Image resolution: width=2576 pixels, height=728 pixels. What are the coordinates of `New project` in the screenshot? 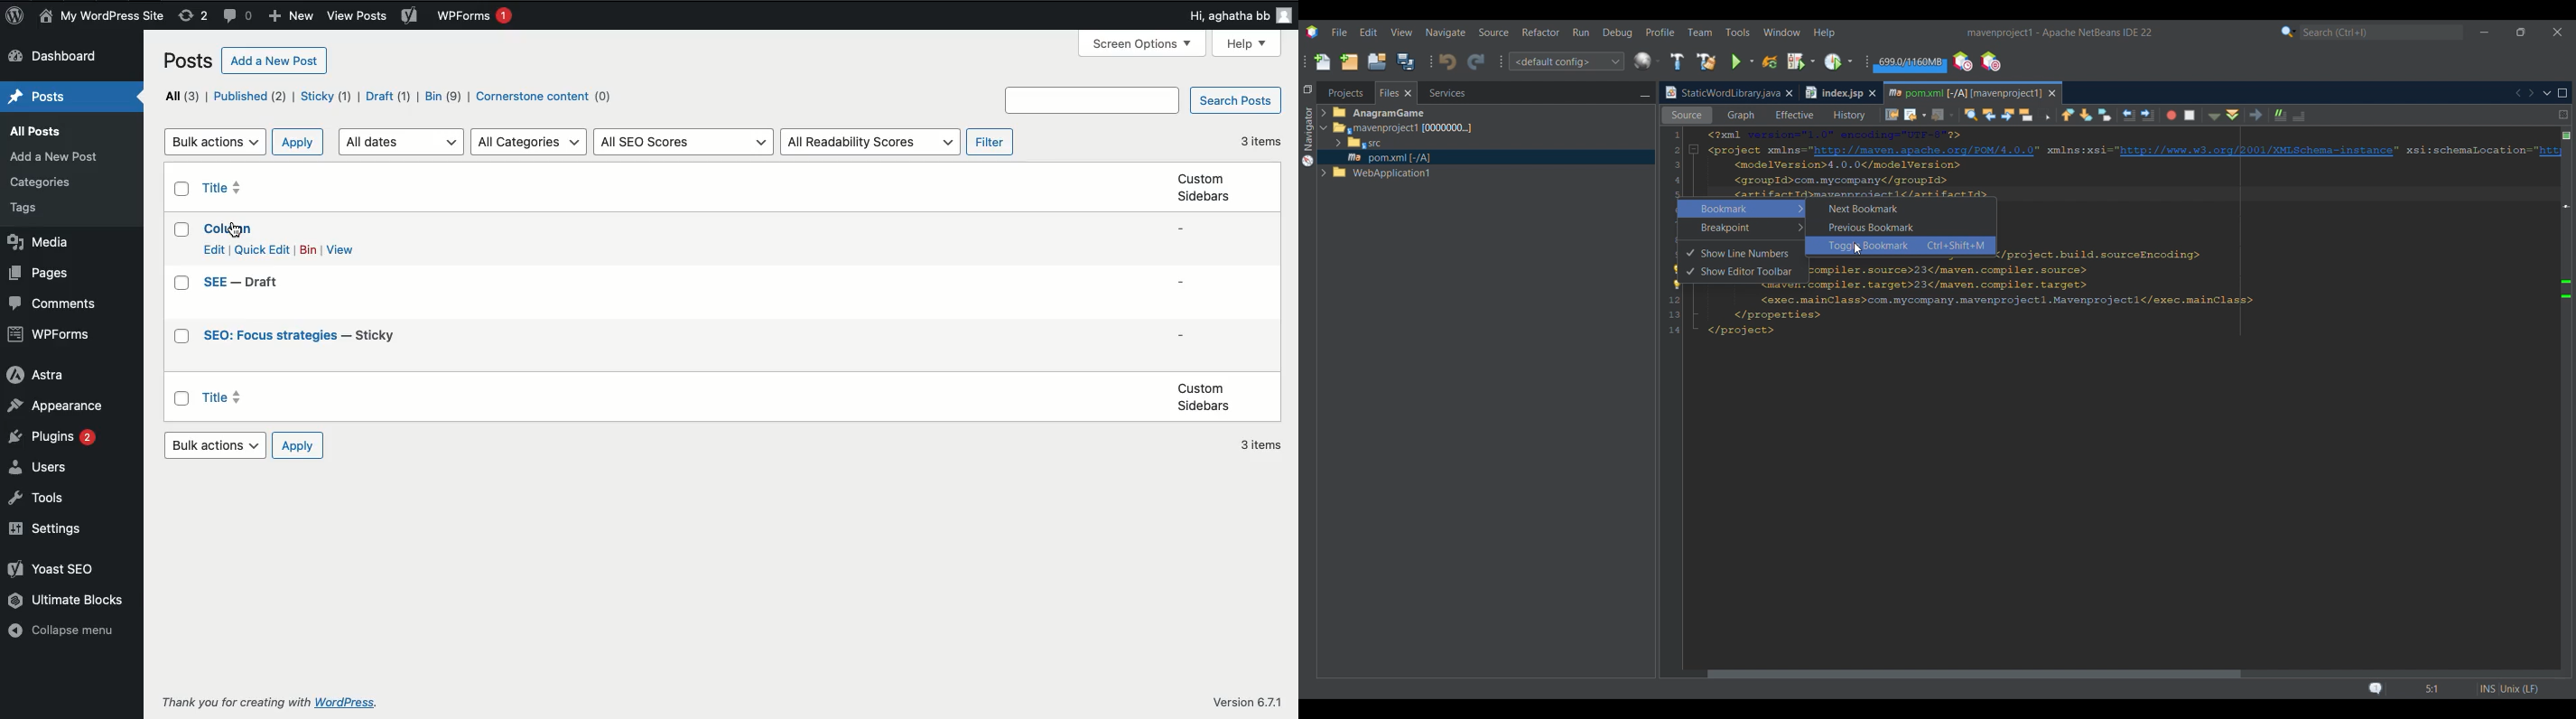 It's located at (1349, 61).